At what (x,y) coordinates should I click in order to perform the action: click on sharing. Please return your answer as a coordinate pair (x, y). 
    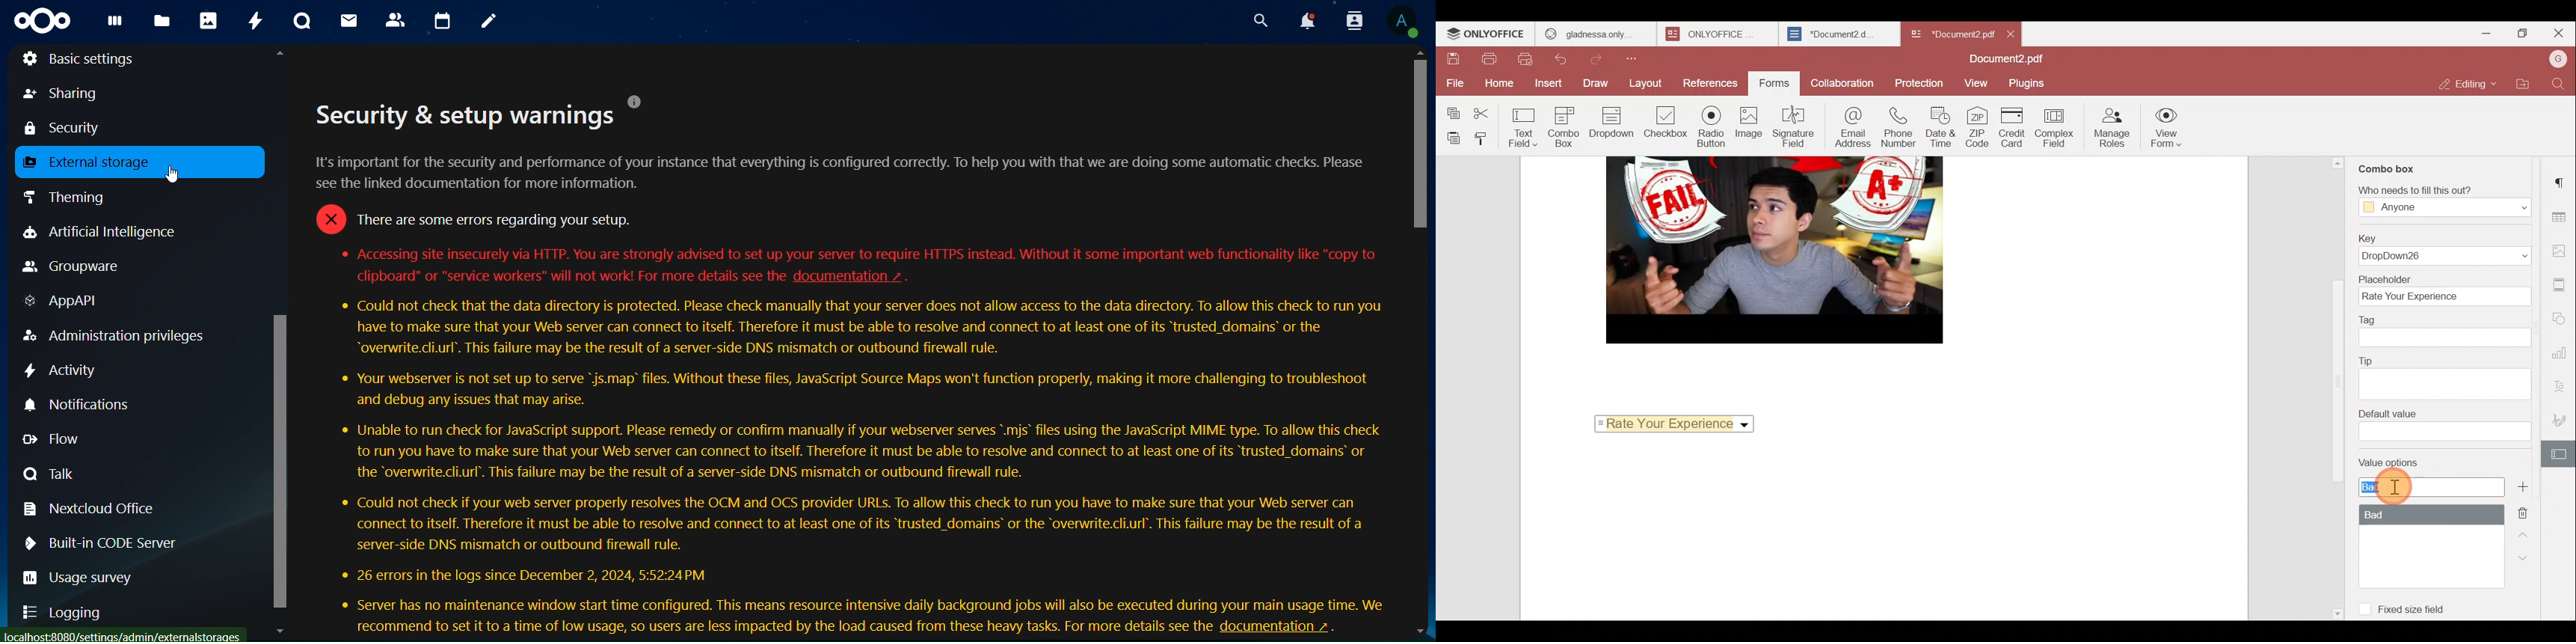
    Looking at the image, I should click on (66, 93).